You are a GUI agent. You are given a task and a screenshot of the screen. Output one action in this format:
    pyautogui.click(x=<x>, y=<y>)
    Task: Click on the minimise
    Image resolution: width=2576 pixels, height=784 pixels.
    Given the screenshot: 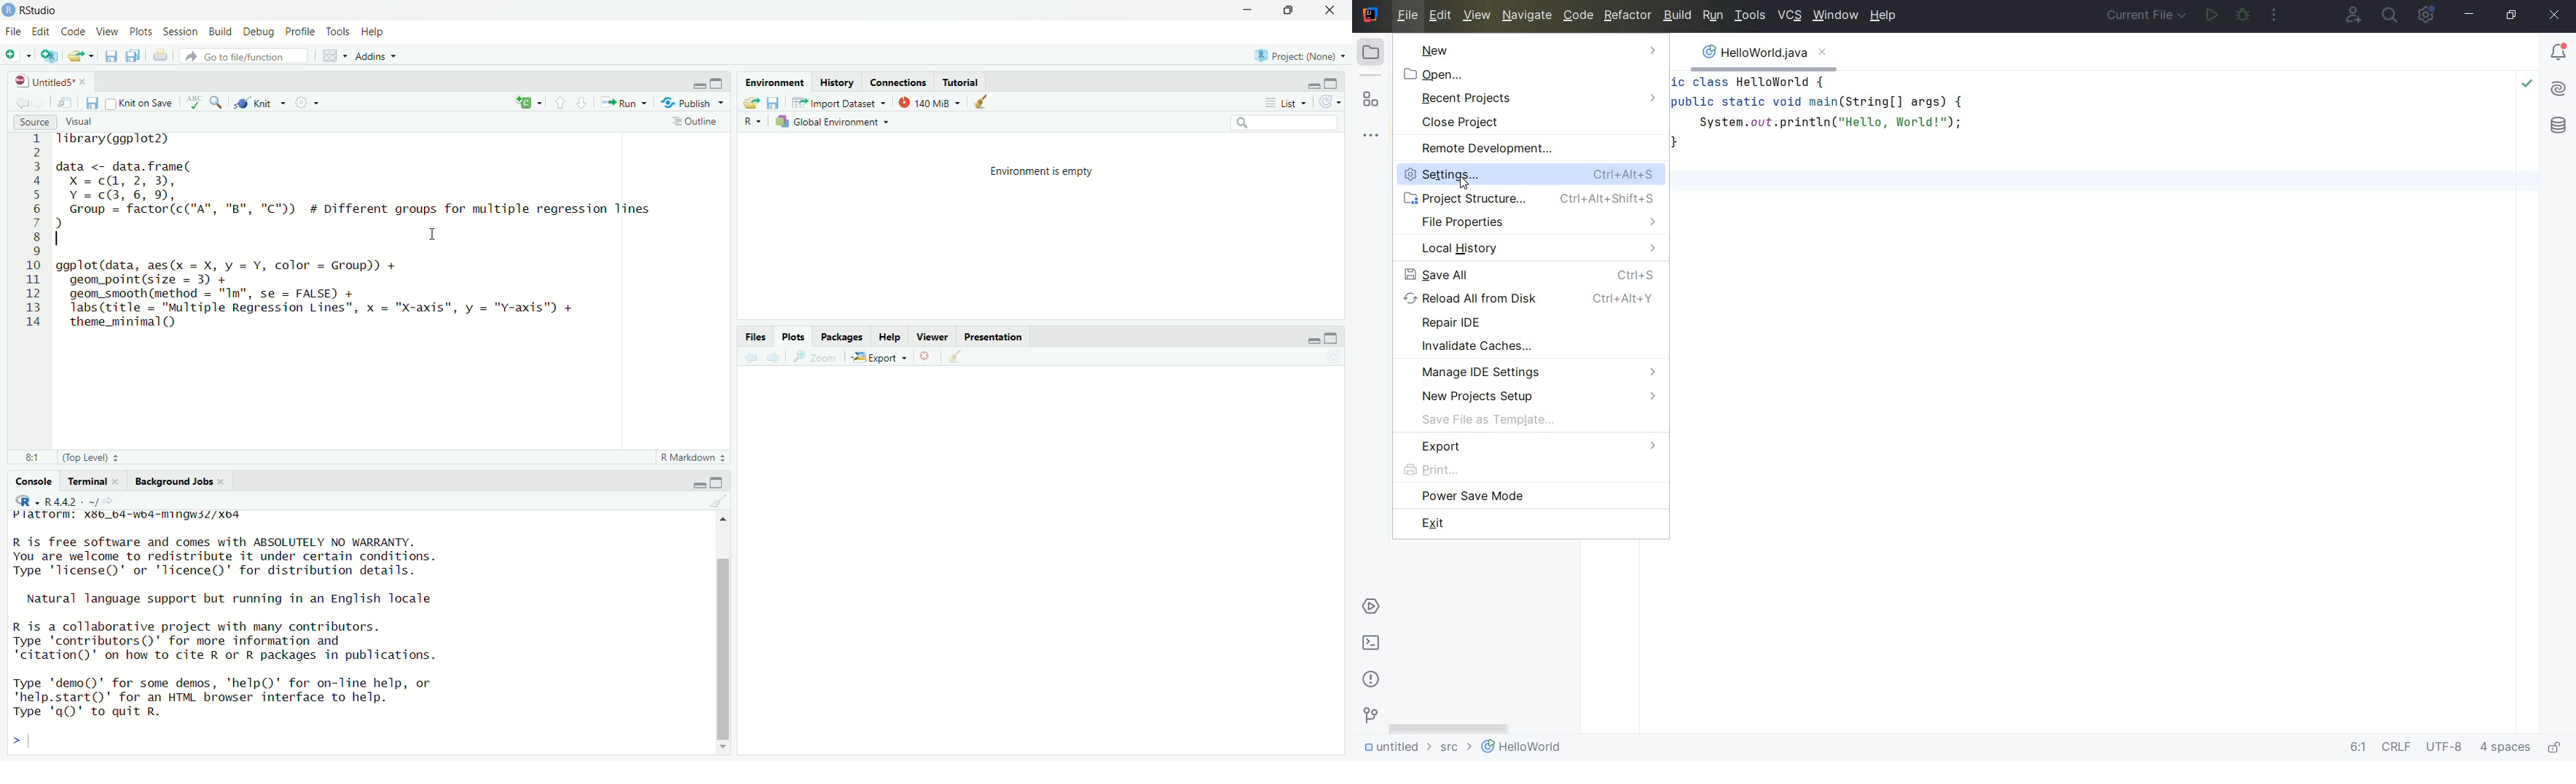 What is the action you would take?
    pyautogui.click(x=689, y=483)
    